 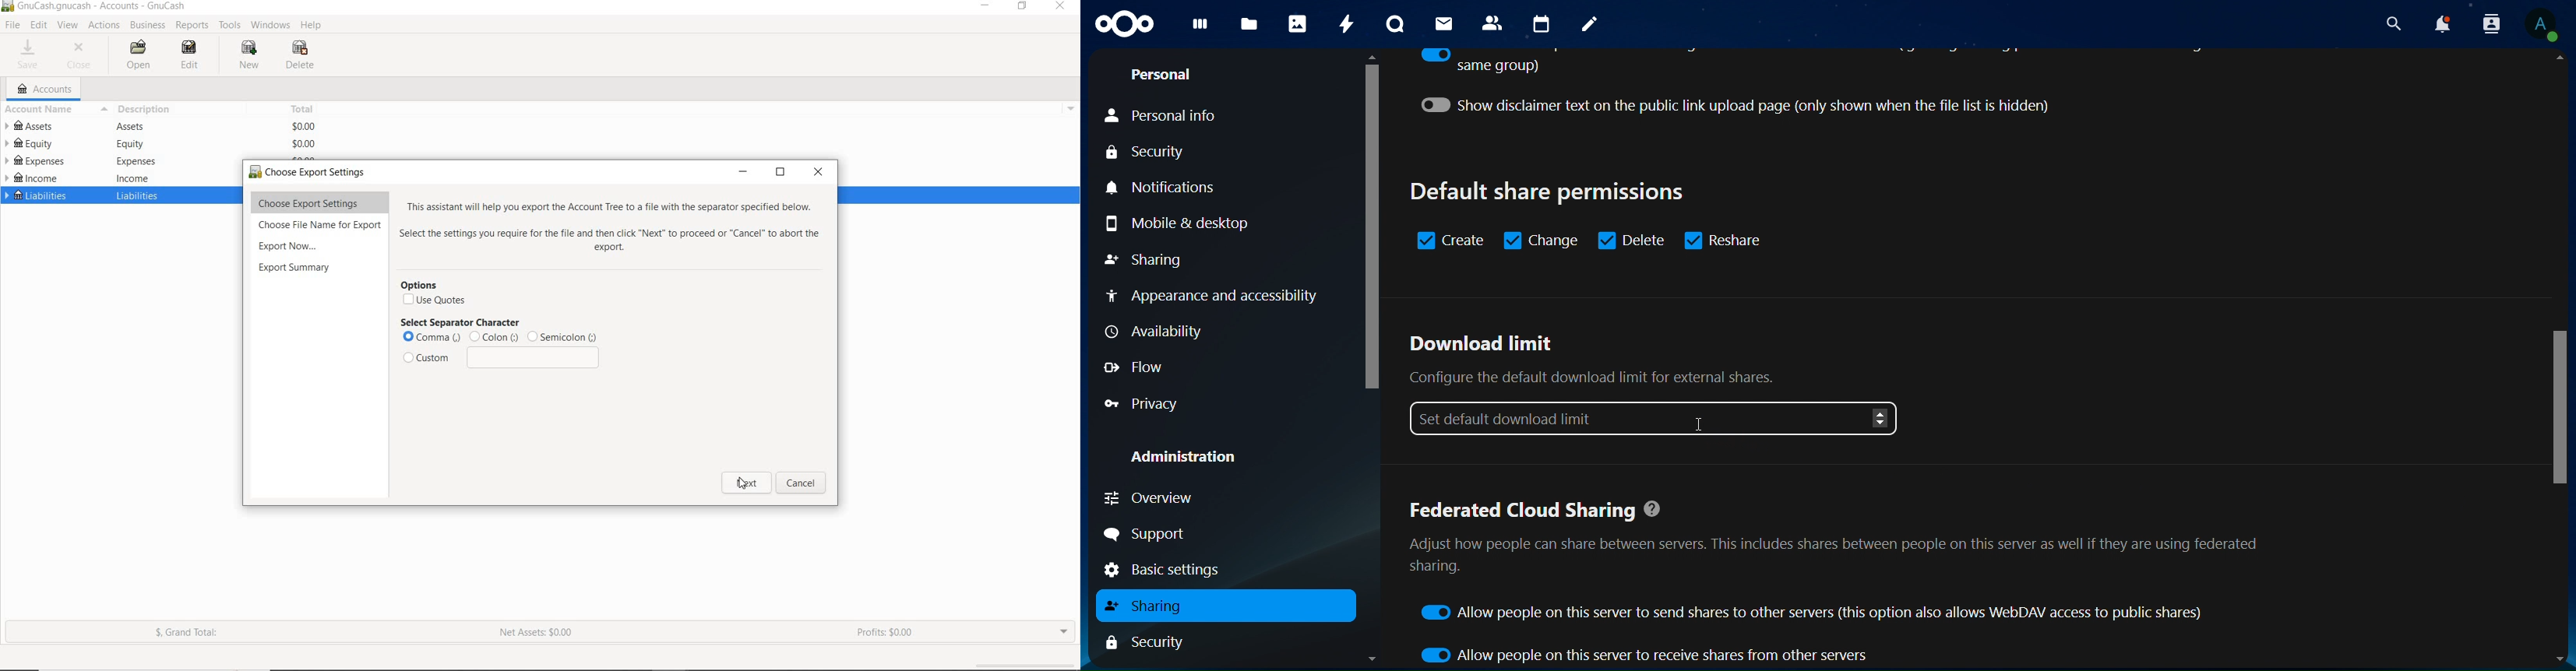 I want to click on liabilities, so click(x=140, y=195).